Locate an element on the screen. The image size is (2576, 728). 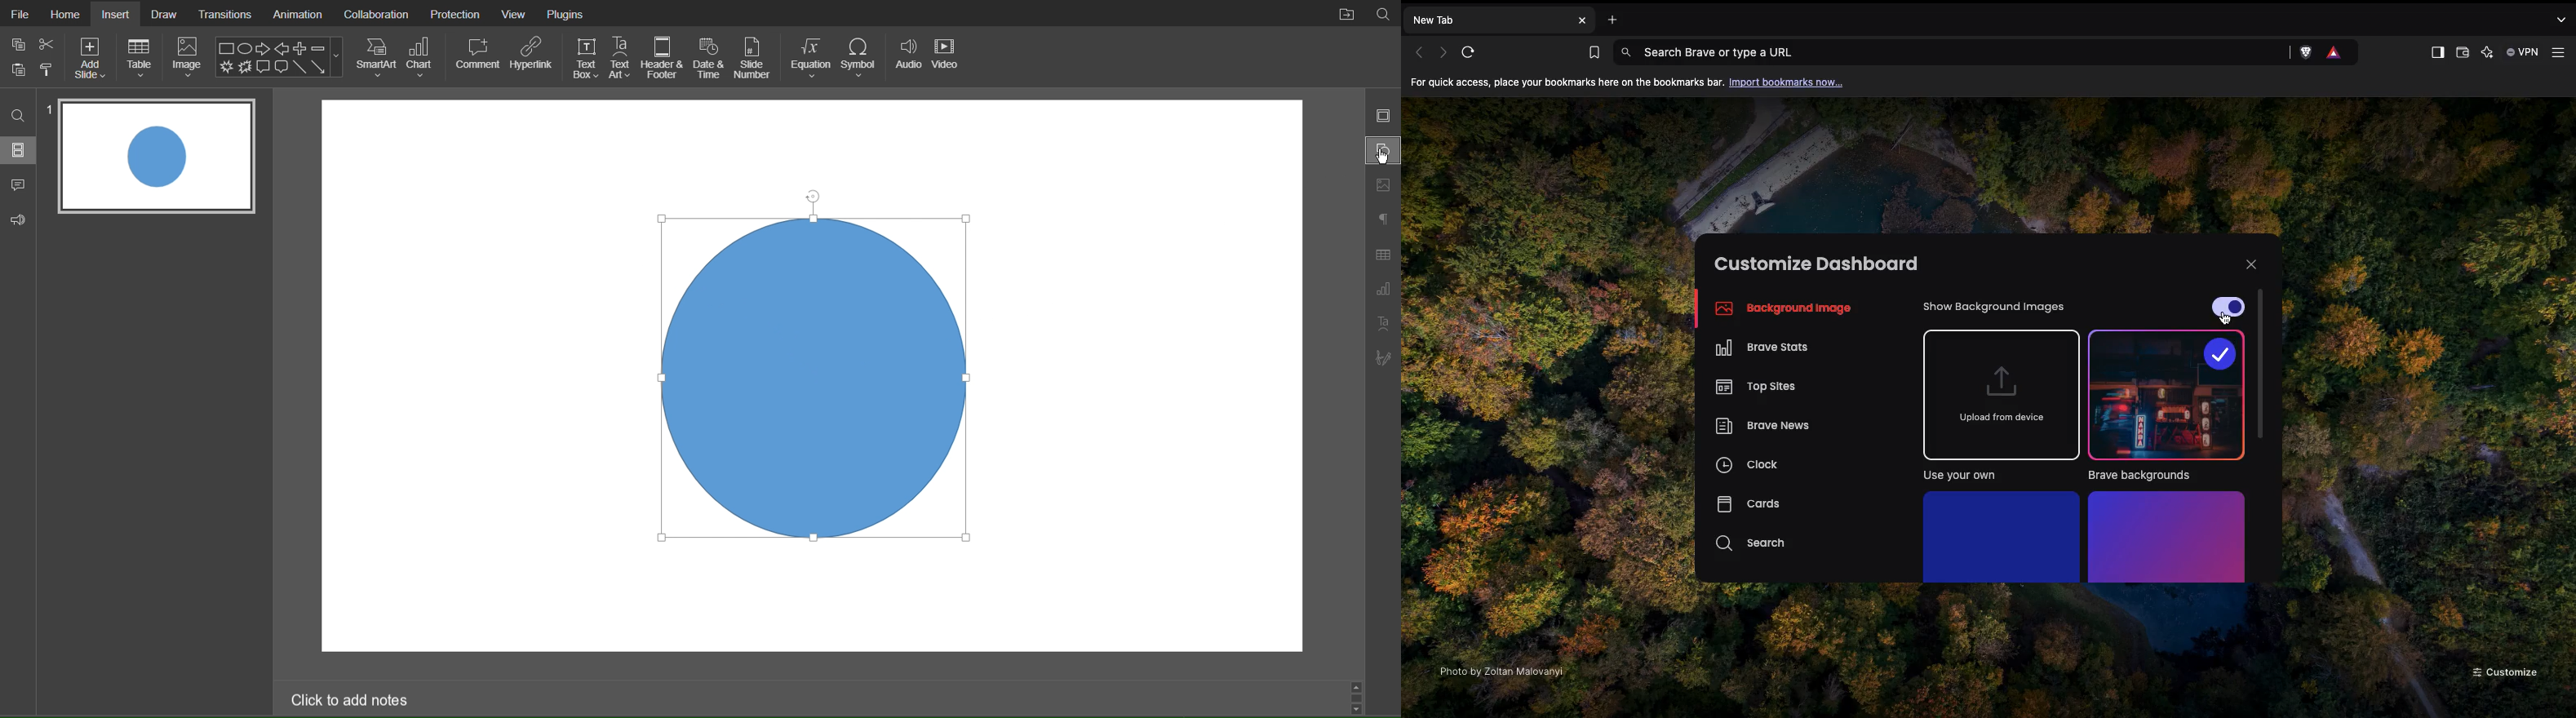
Search is located at coordinates (18, 115).